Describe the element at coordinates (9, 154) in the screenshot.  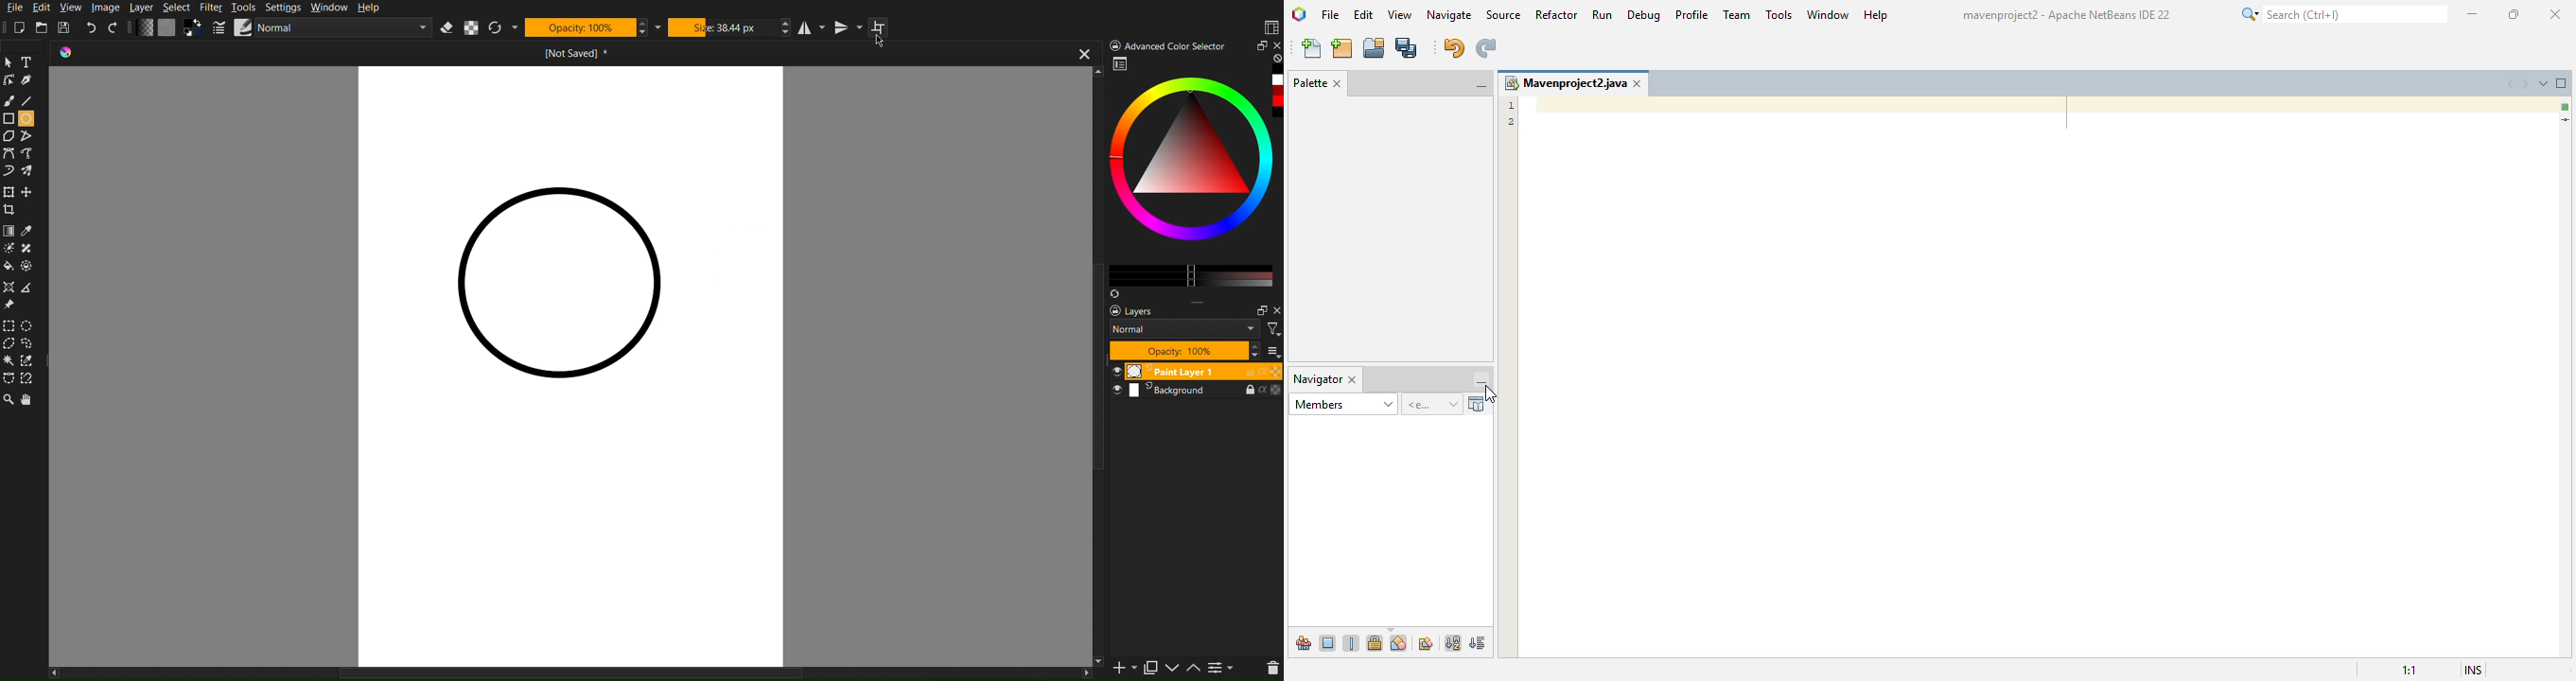
I see `Curve Tools` at that location.